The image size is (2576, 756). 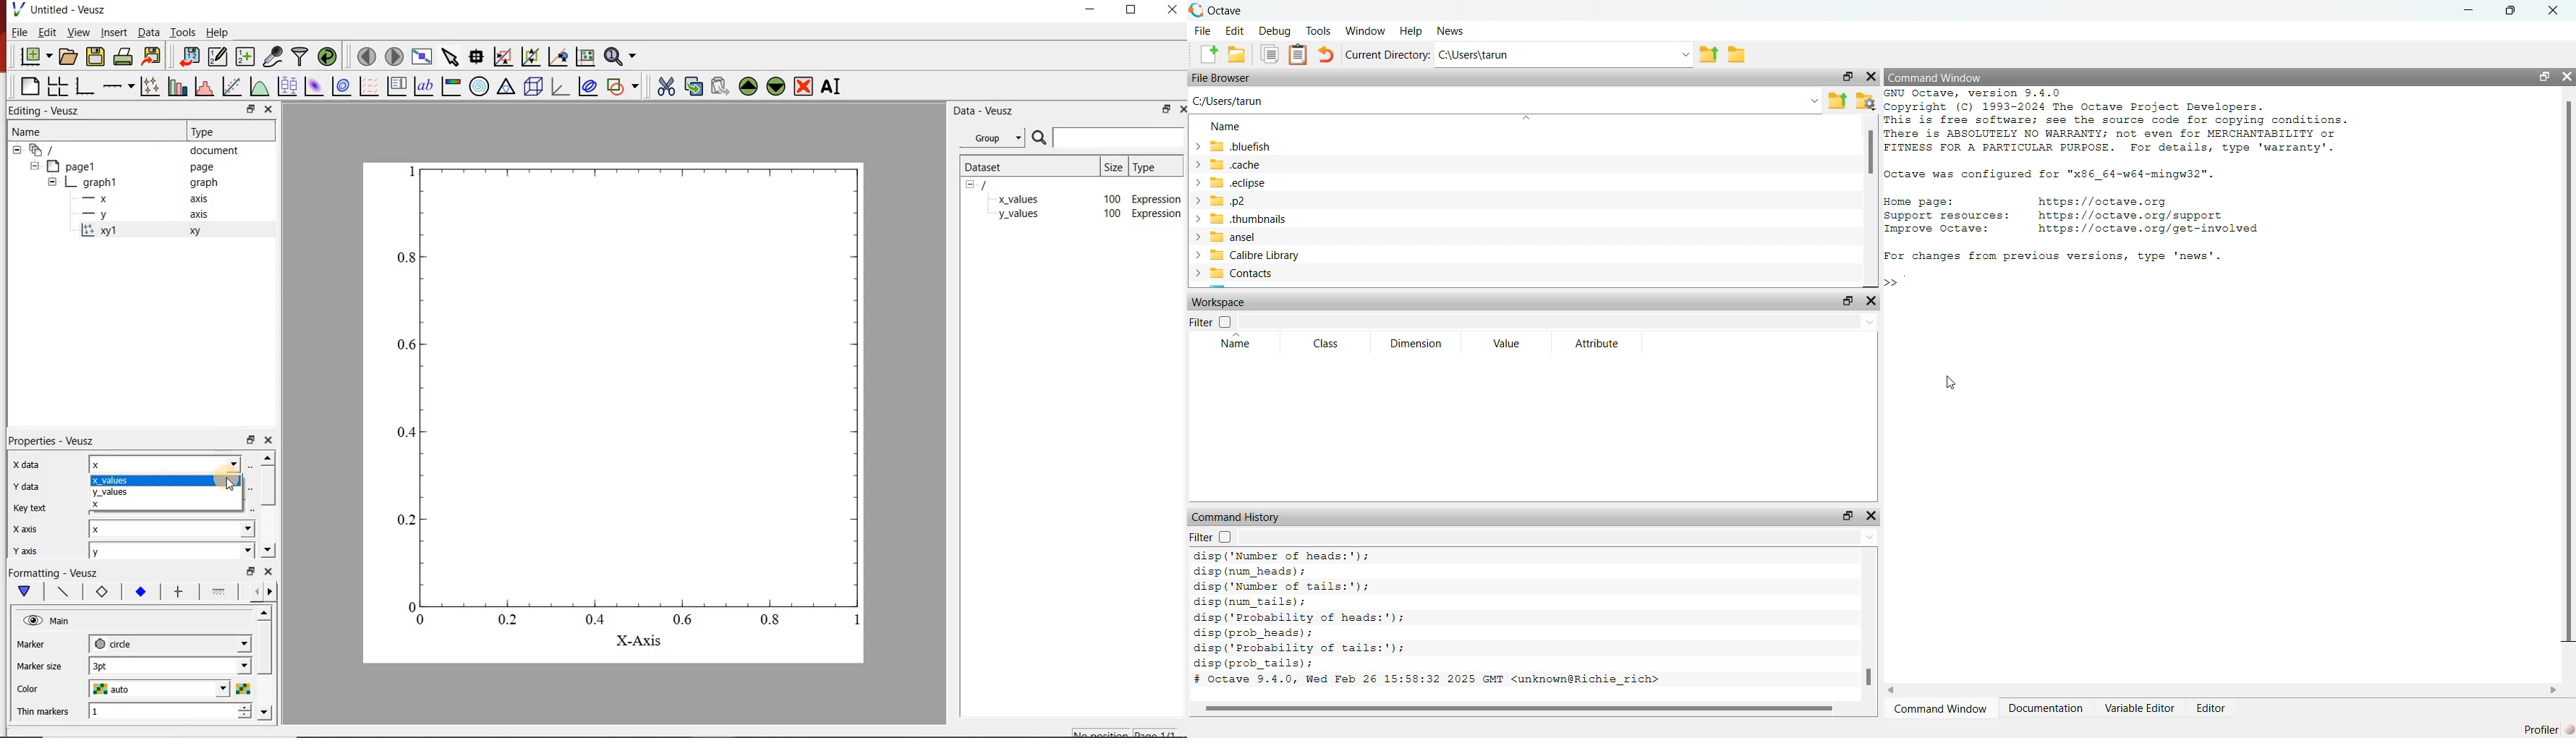 What do you see at coordinates (189, 57) in the screenshot?
I see `import data into veusz` at bounding box center [189, 57].